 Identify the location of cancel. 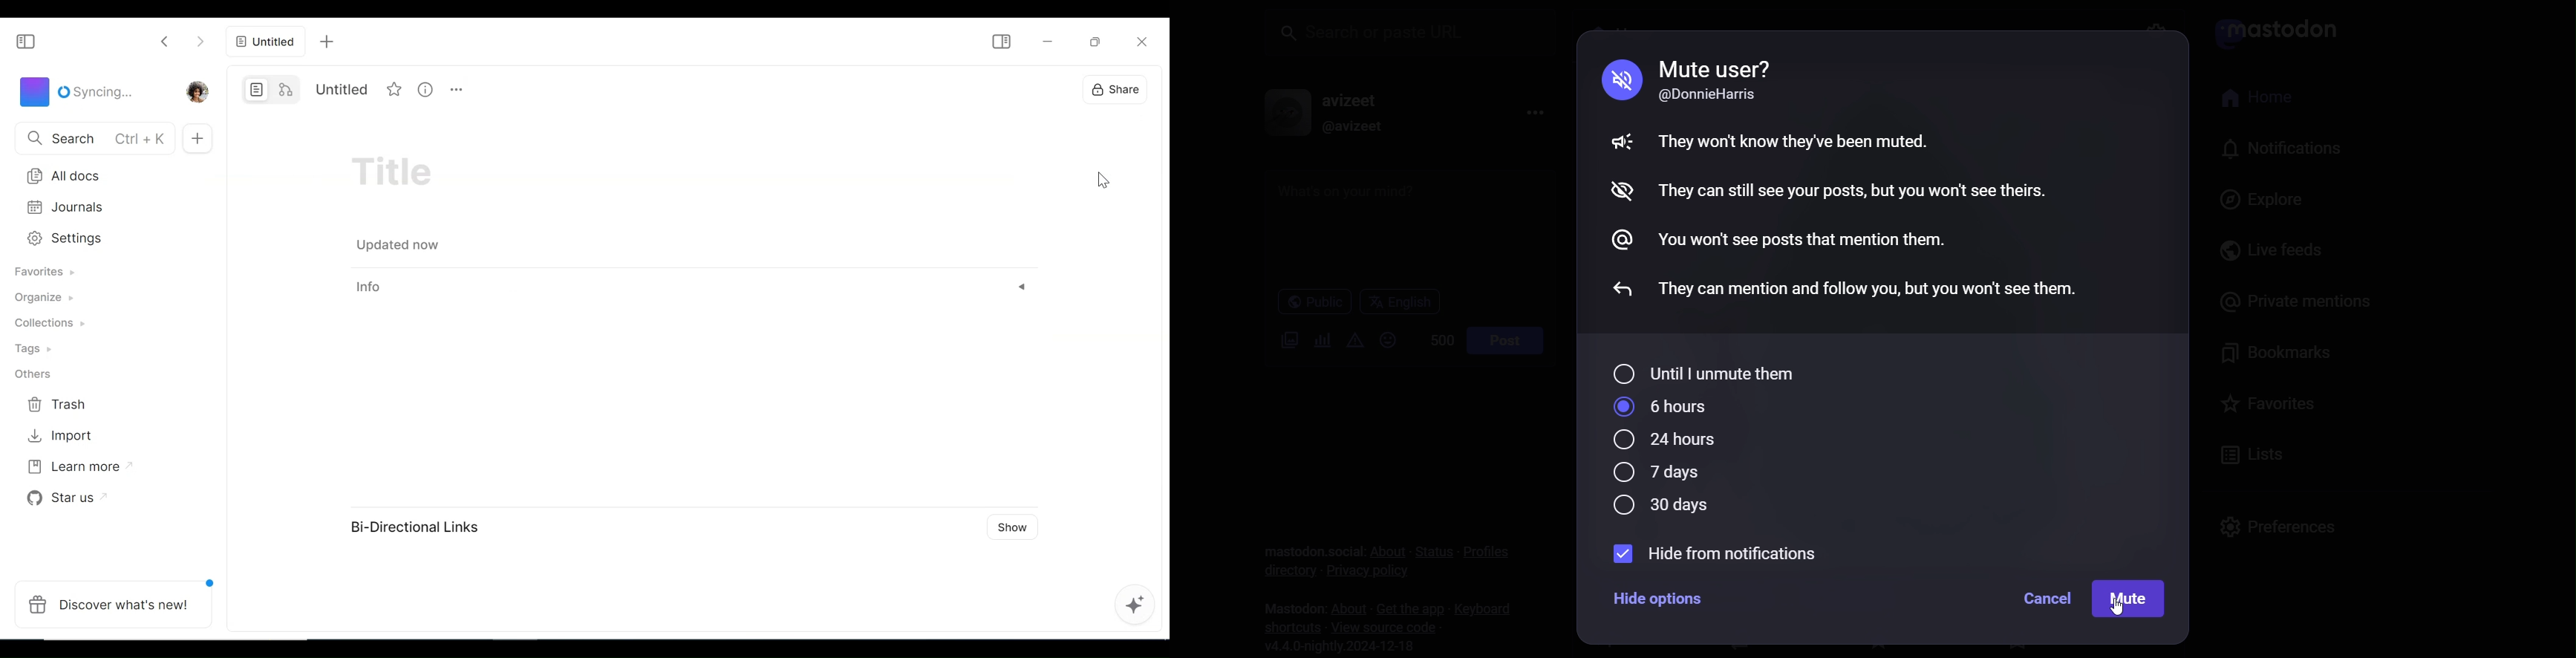
(2046, 599).